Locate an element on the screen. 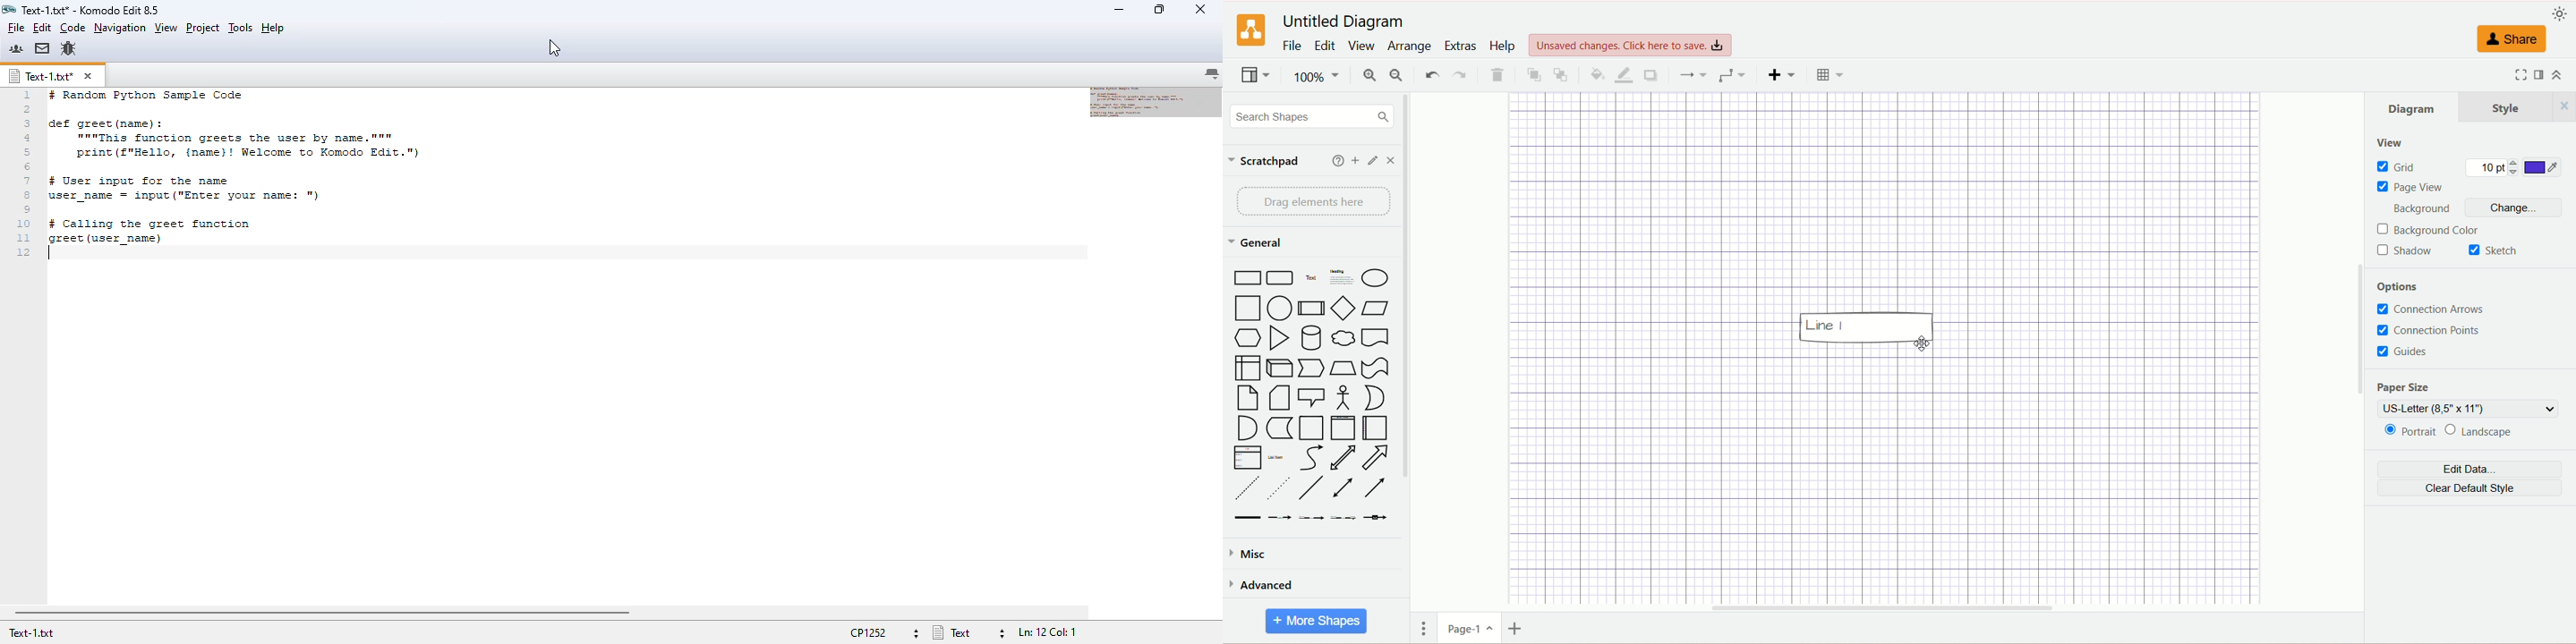  edit is located at coordinates (1371, 161).